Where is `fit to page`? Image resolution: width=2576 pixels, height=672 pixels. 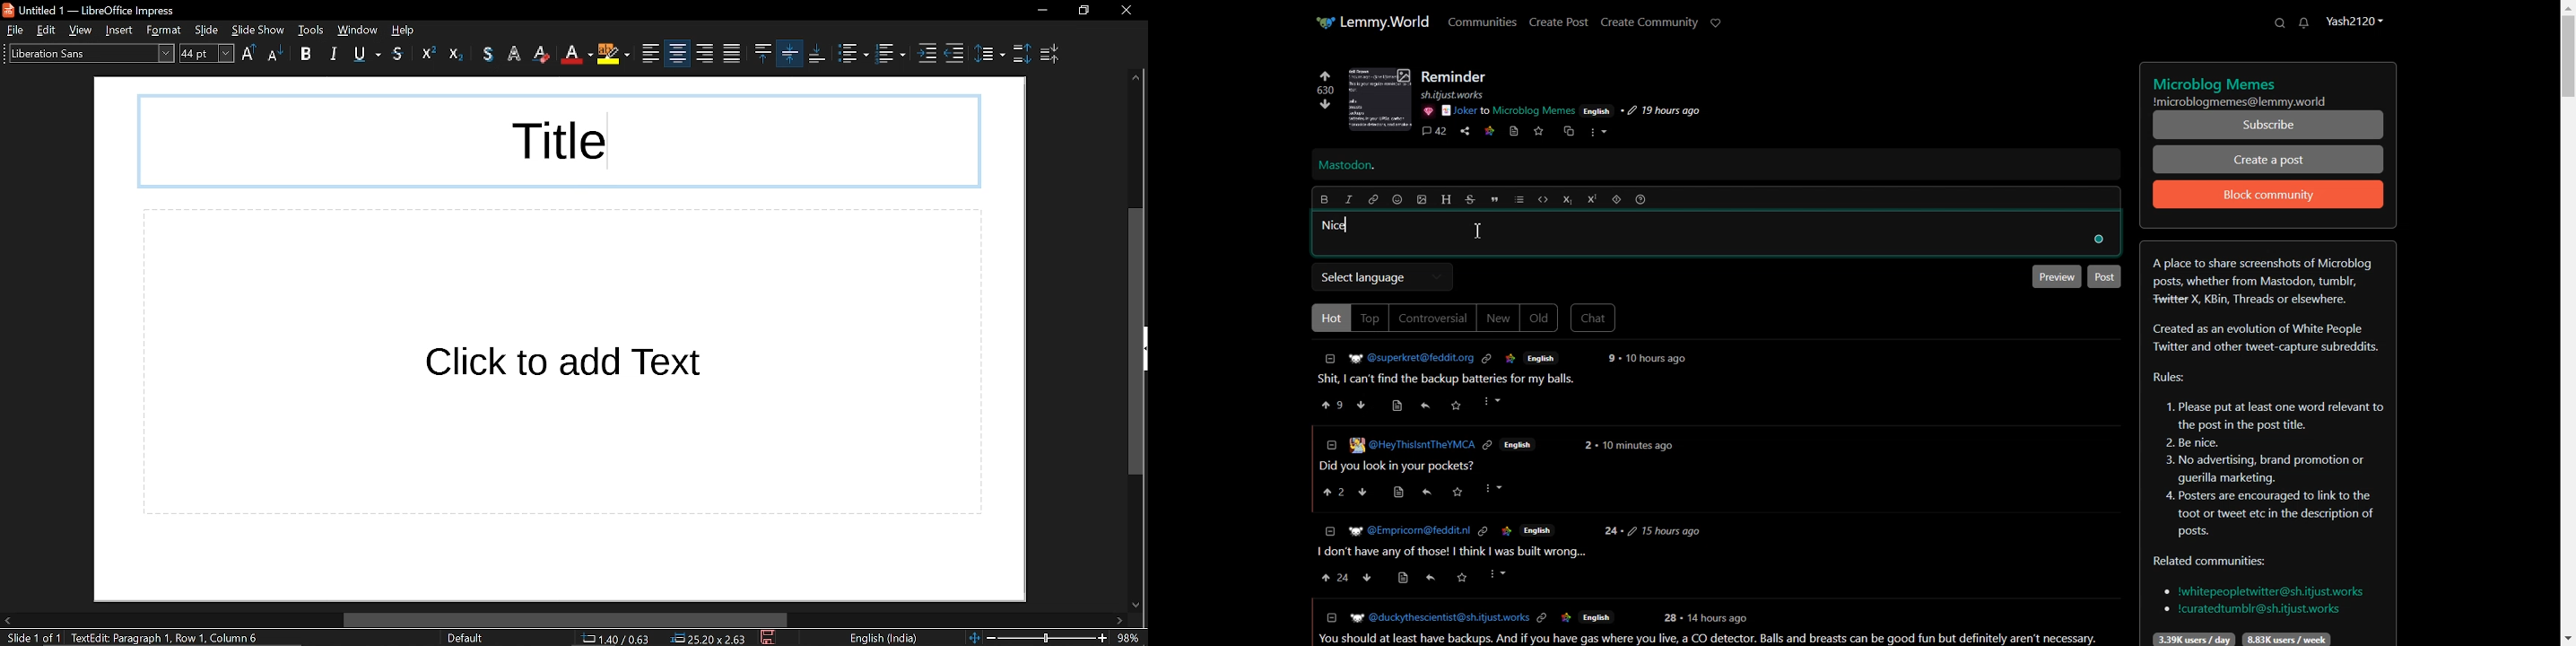
fit to page is located at coordinates (971, 636).